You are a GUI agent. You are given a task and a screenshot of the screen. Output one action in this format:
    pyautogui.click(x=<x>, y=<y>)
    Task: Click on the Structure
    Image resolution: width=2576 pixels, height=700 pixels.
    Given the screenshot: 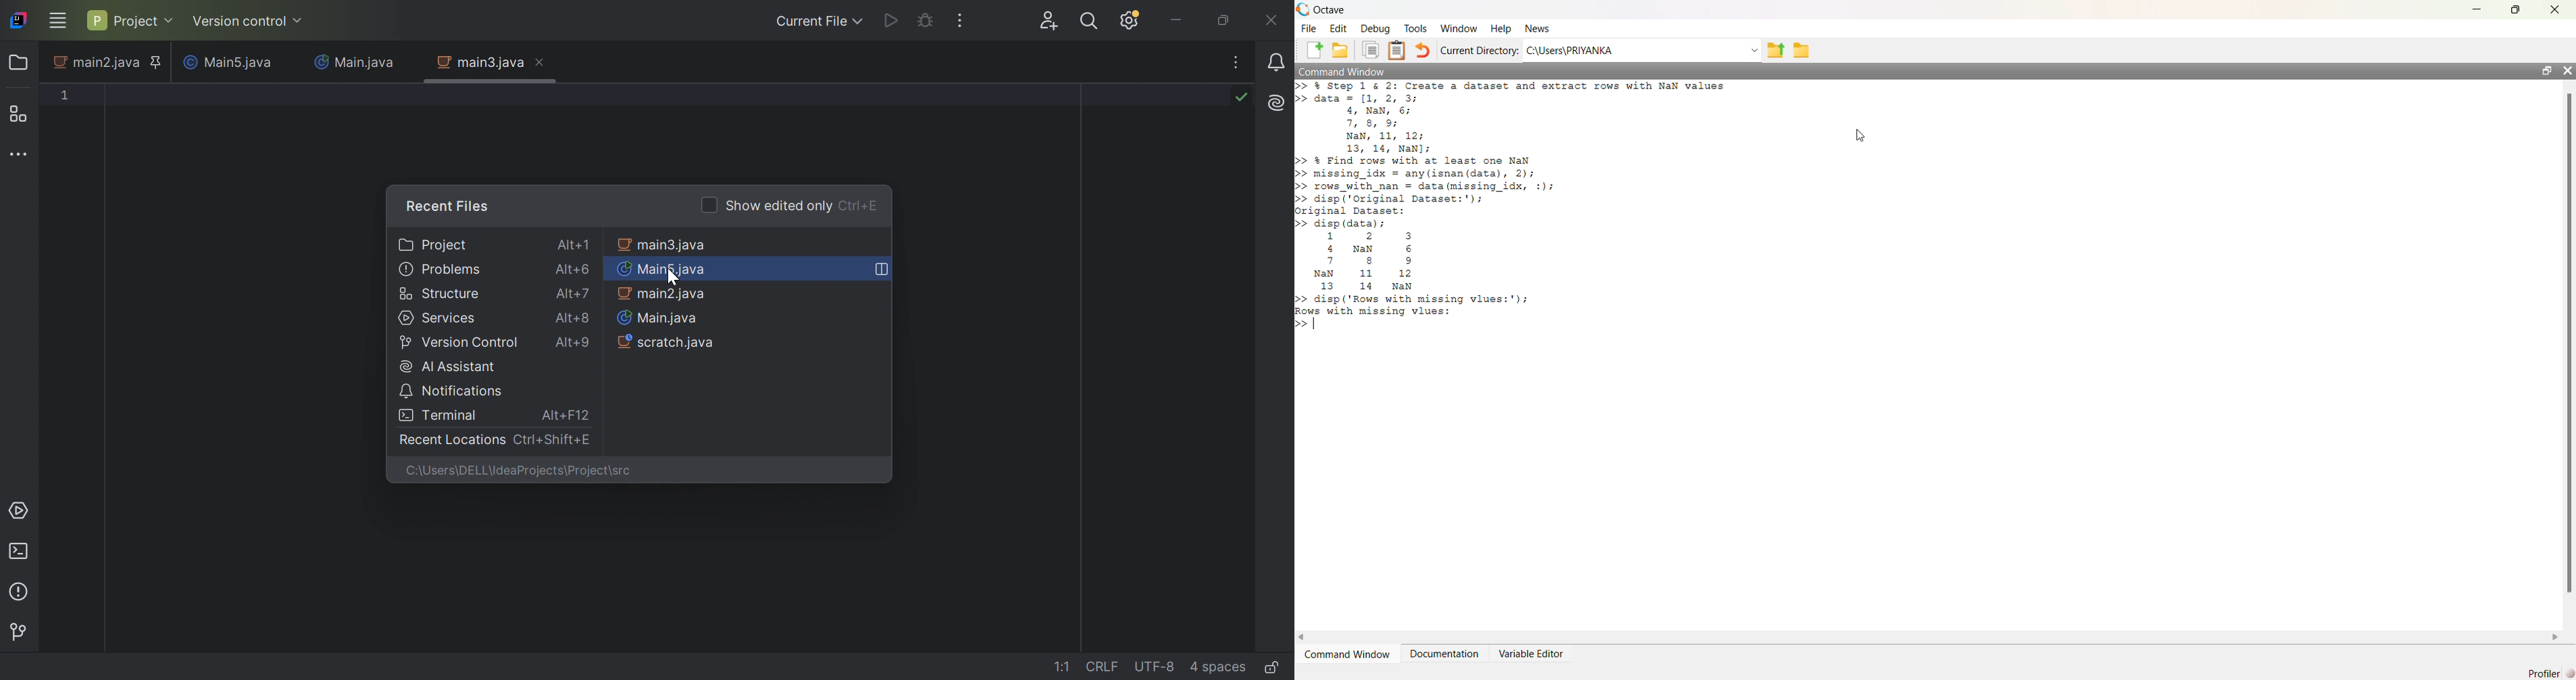 What is the action you would take?
    pyautogui.click(x=438, y=294)
    